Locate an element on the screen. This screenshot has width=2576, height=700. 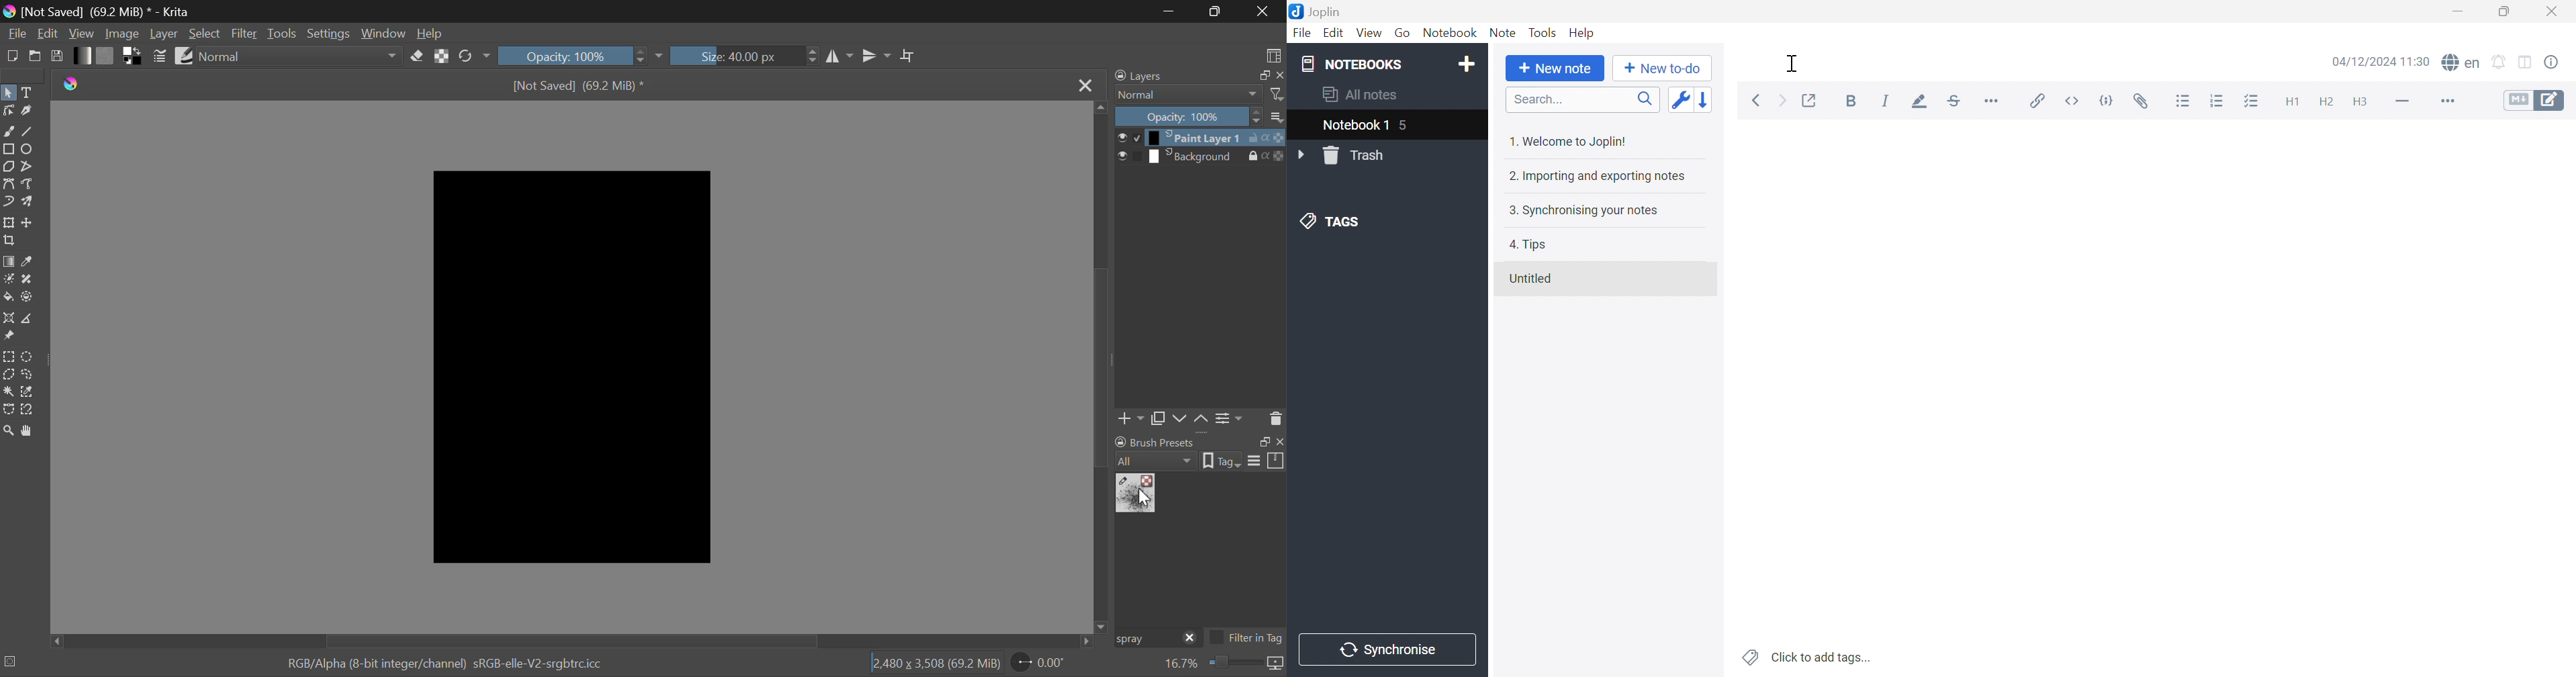
Bulleted list is located at coordinates (2184, 103).